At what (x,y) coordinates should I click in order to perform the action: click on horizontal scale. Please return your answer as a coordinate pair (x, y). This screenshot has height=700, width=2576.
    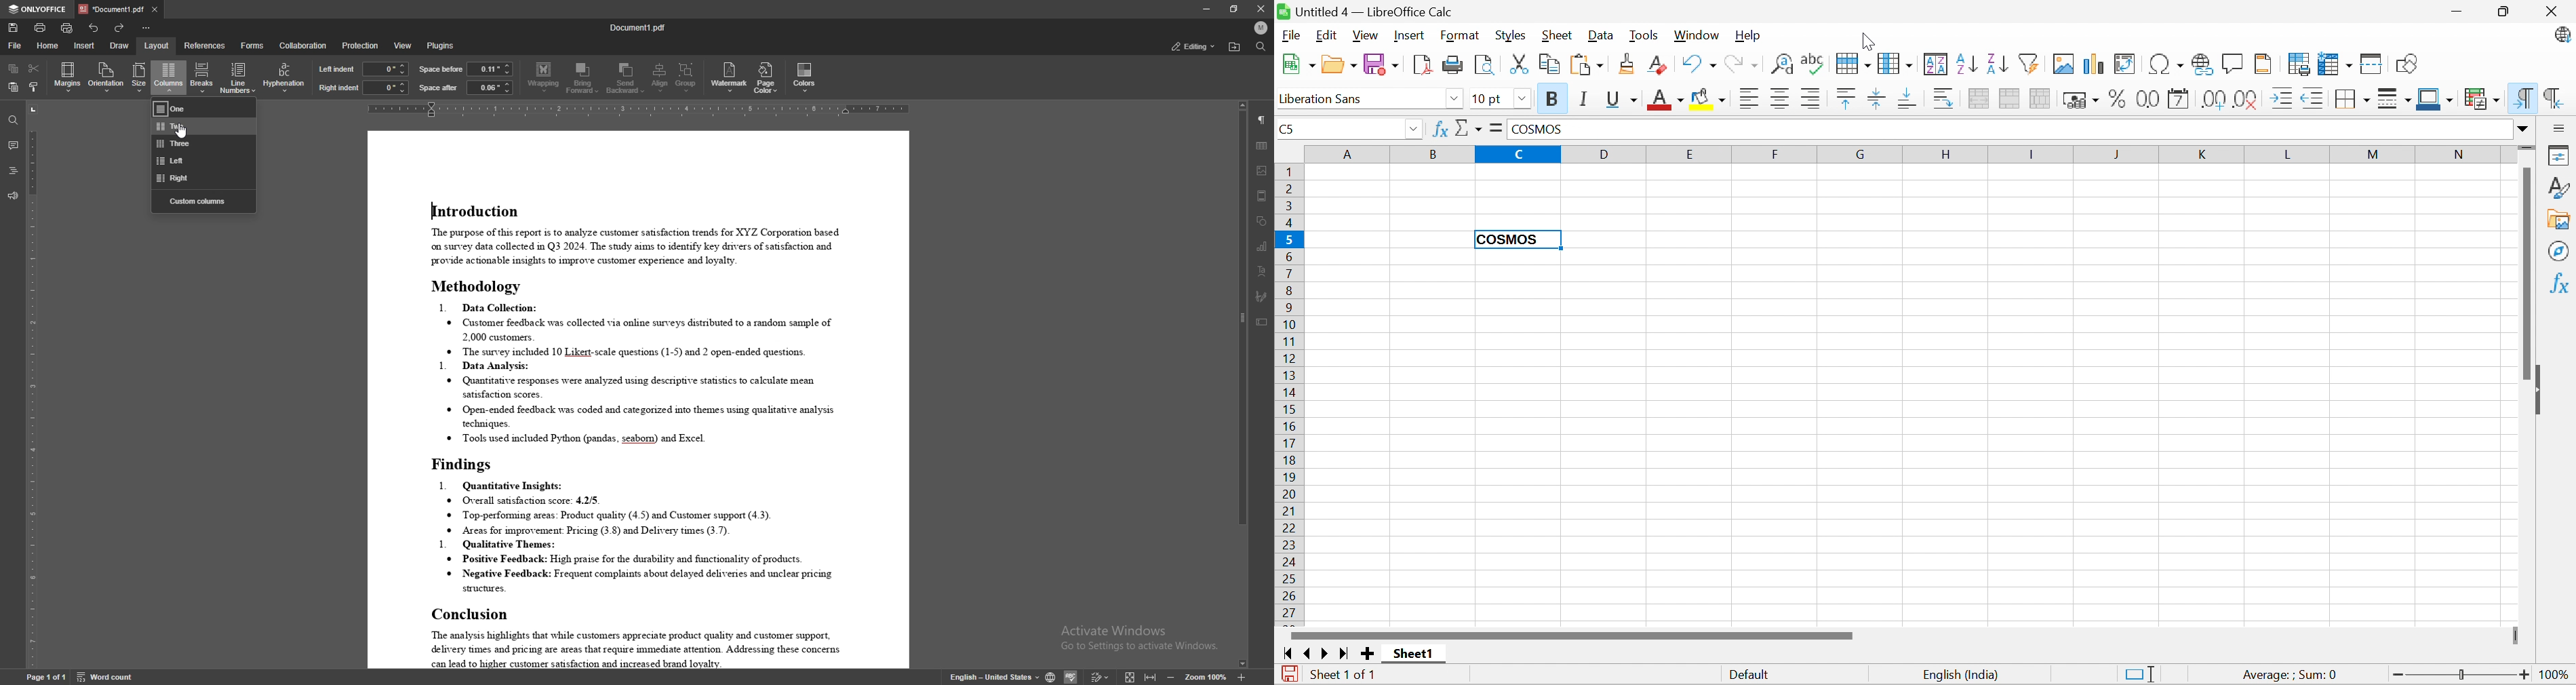
    Looking at the image, I should click on (642, 110).